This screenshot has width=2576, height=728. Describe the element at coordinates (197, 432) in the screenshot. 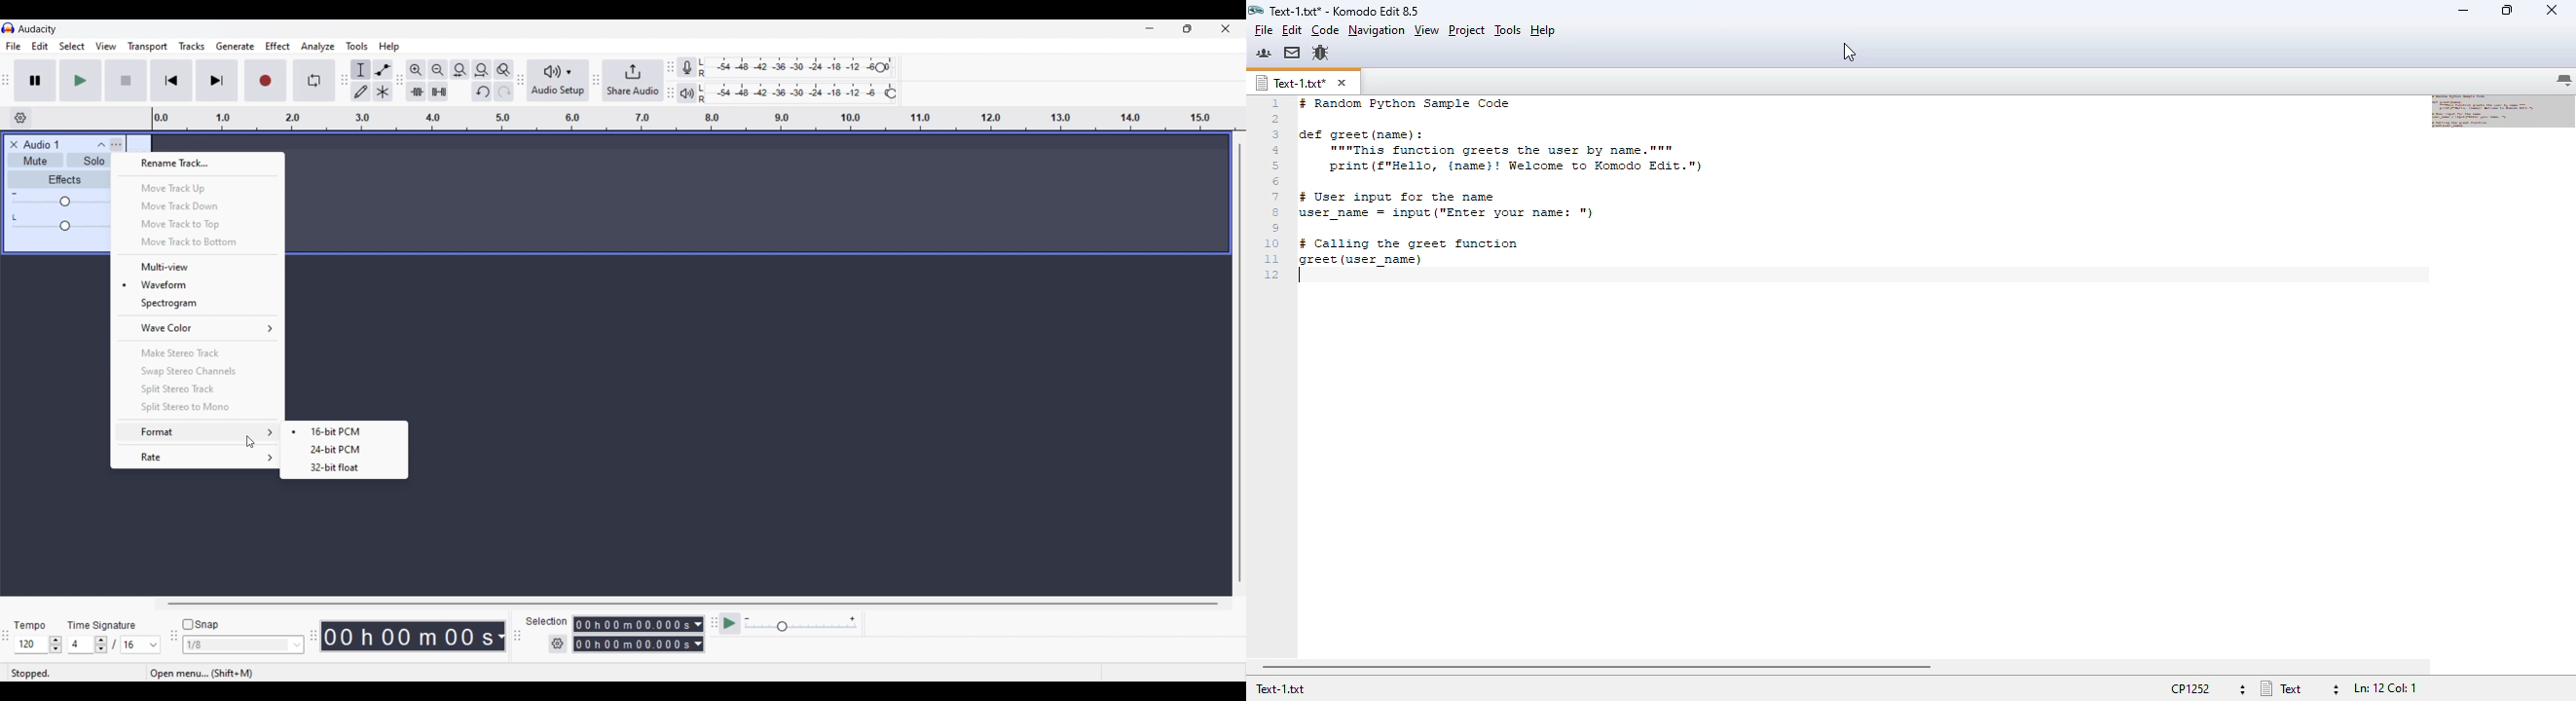

I see `Format options, current selection` at that location.